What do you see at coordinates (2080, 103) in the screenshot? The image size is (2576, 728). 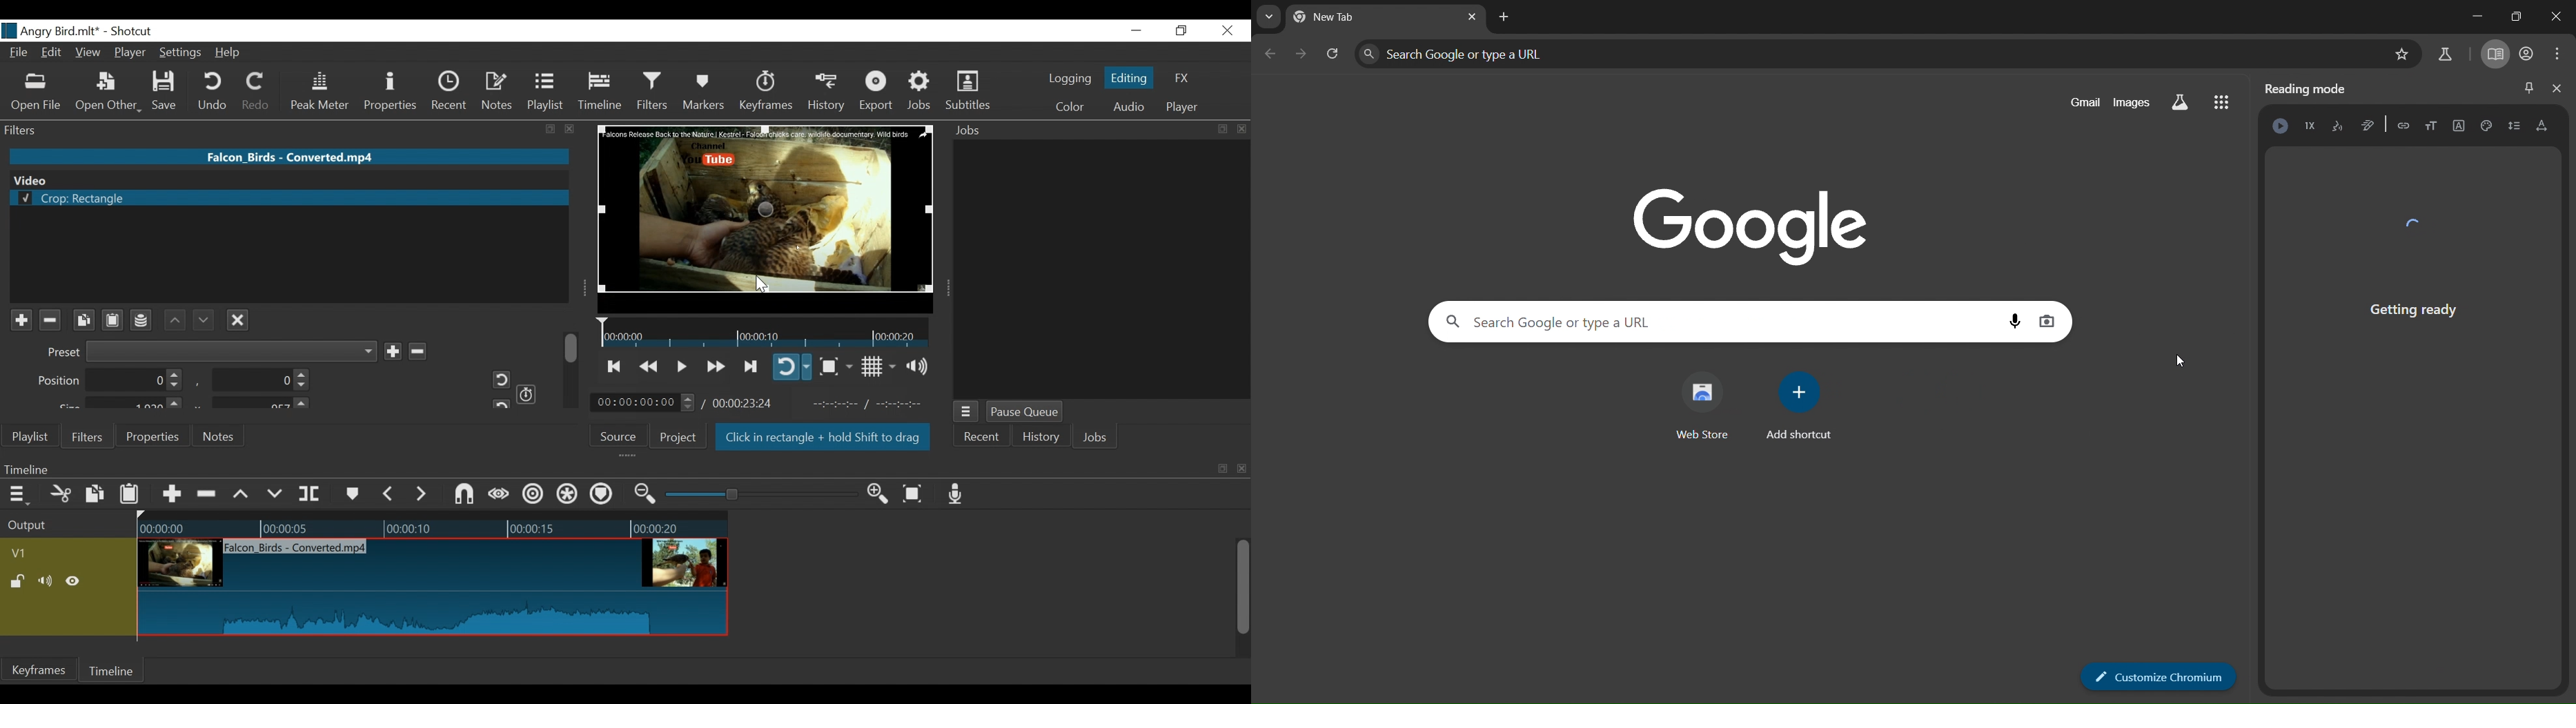 I see `gmail` at bounding box center [2080, 103].